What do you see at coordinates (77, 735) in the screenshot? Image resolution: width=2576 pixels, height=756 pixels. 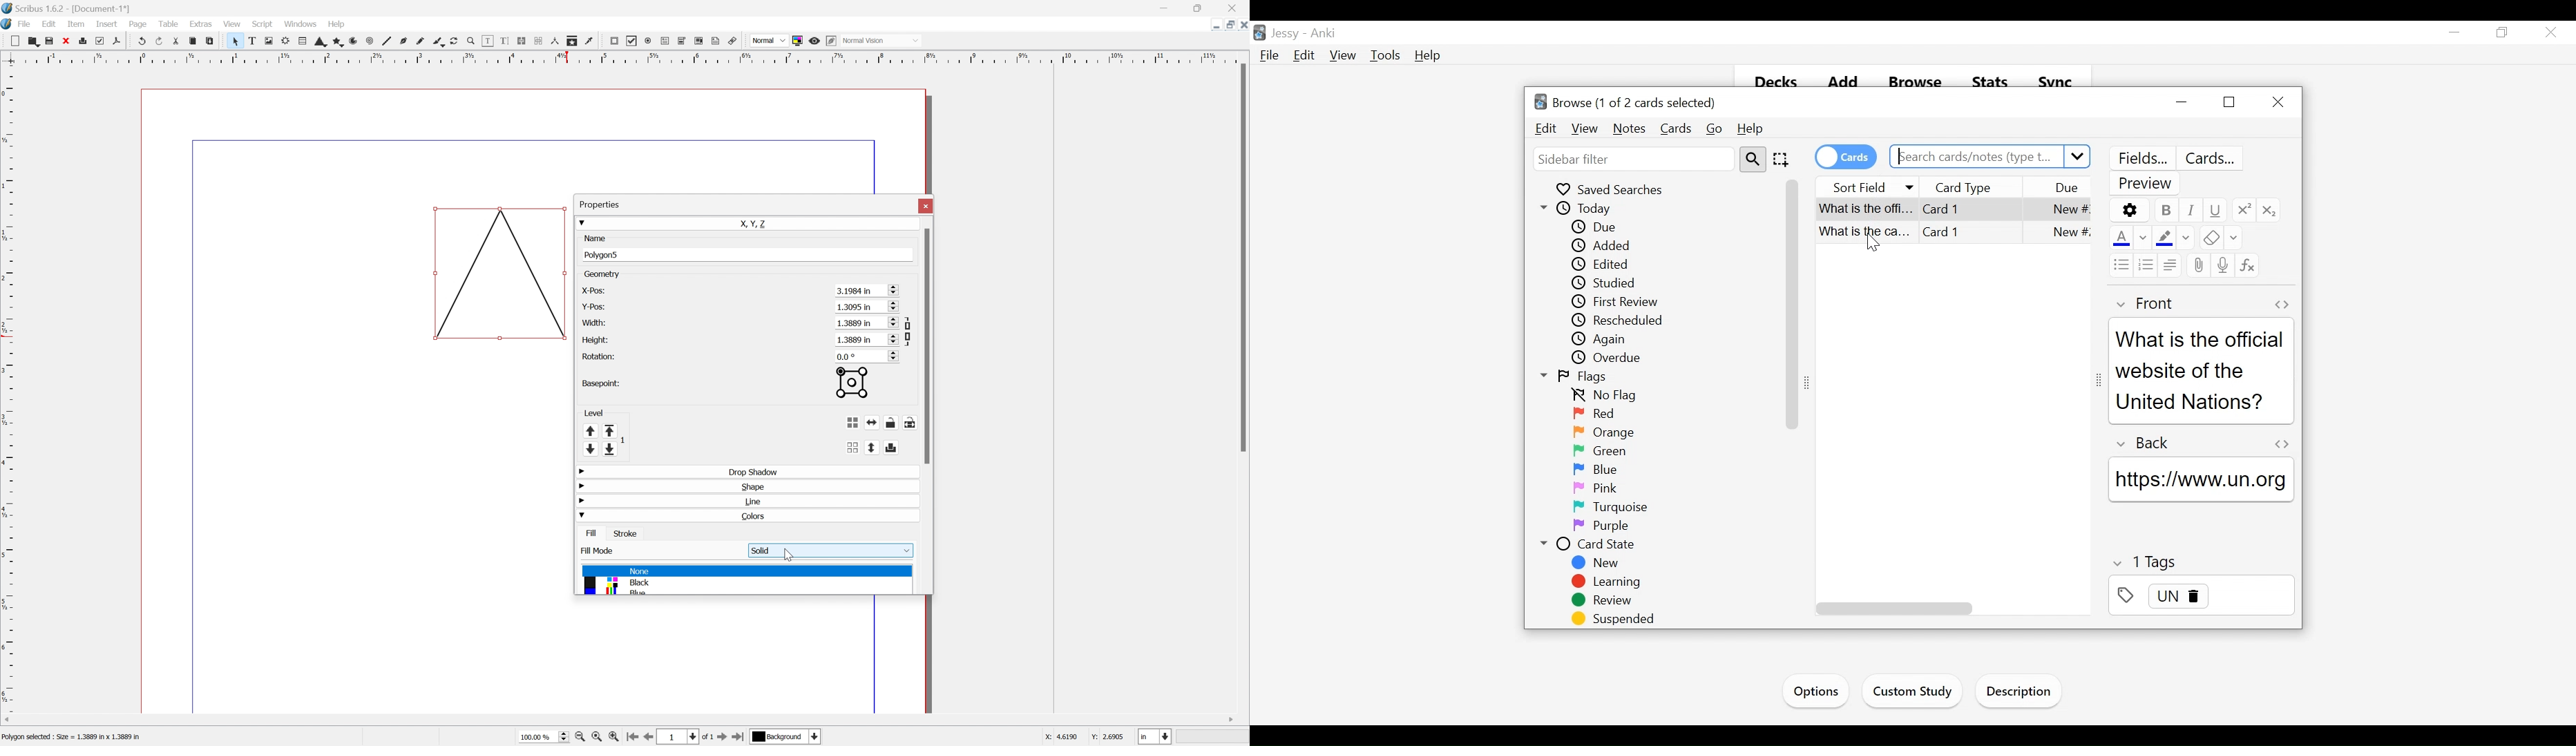 I see `Text` at bounding box center [77, 735].